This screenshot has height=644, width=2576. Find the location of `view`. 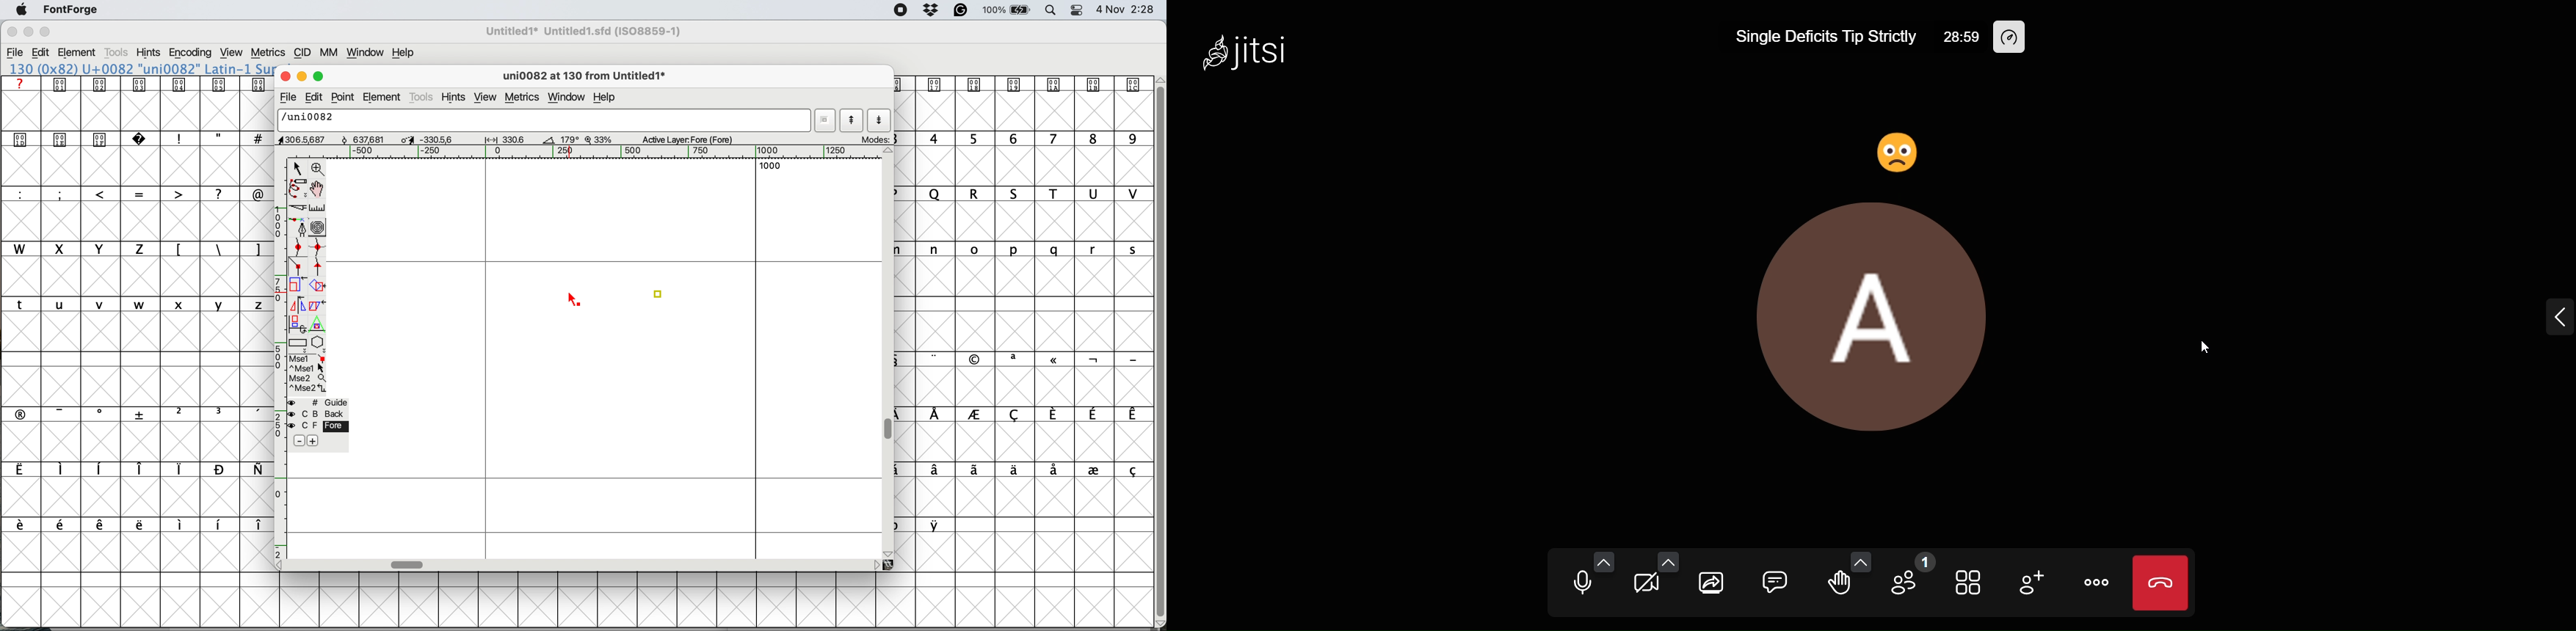

view is located at coordinates (486, 98).